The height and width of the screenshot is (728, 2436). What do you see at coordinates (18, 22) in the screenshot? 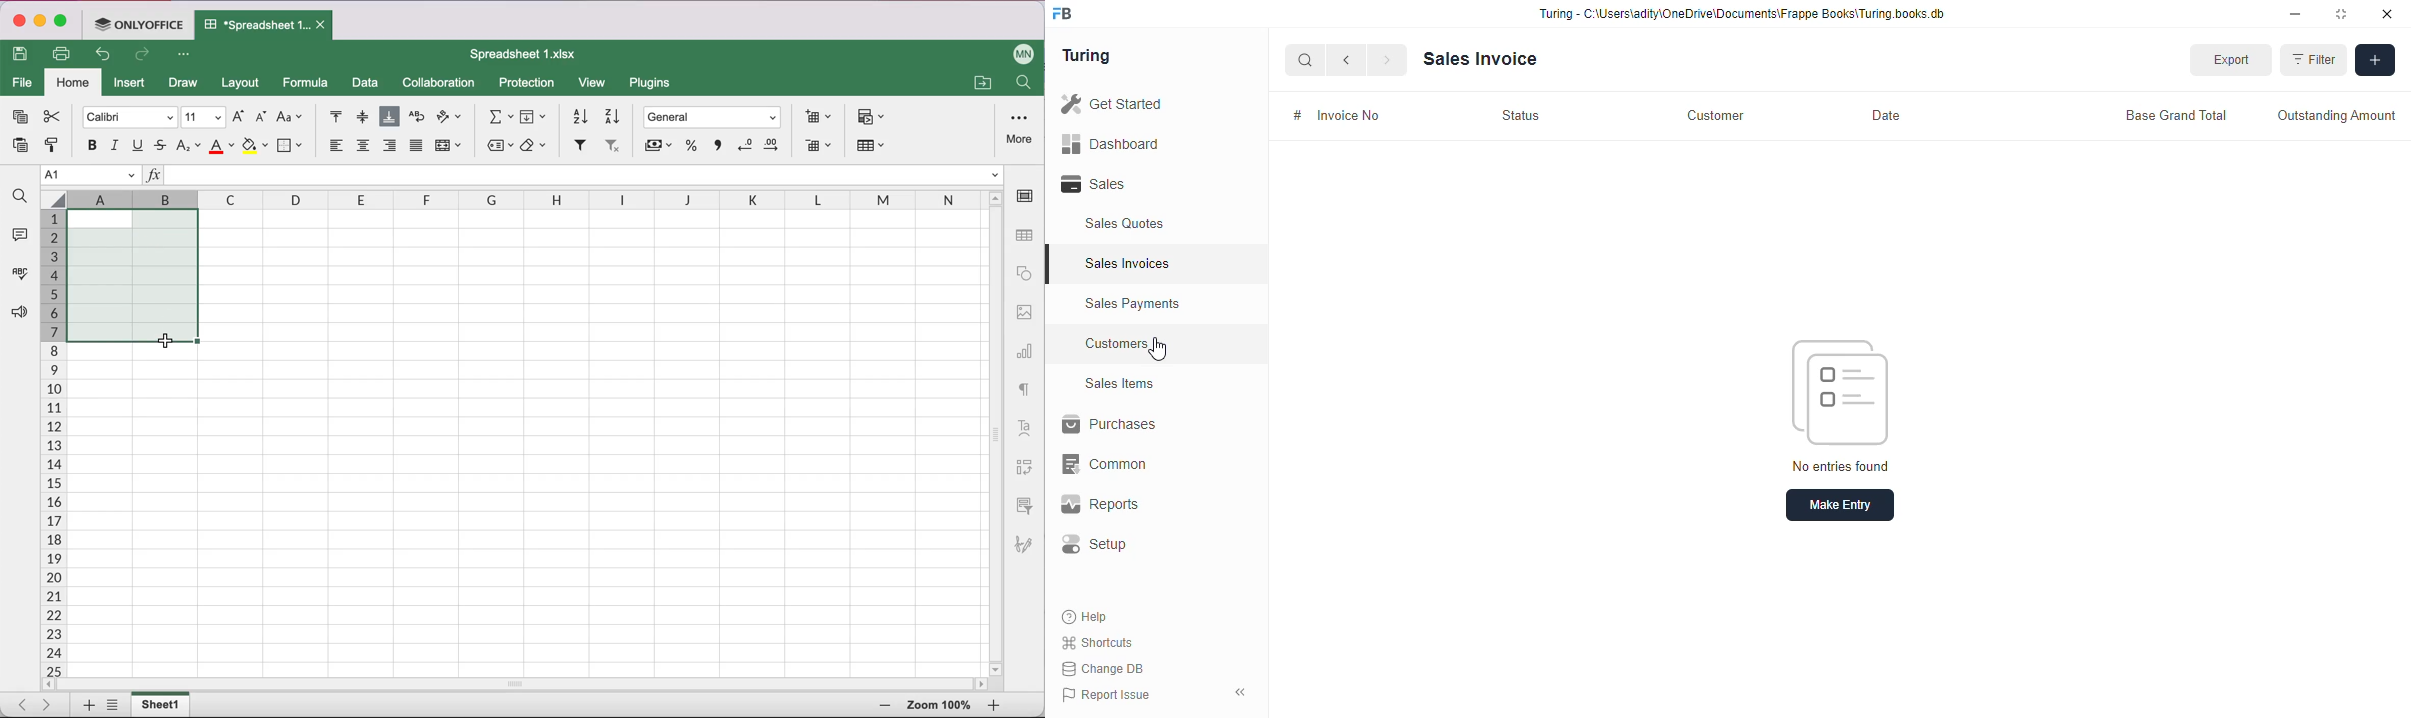
I see `close` at bounding box center [18, 22].